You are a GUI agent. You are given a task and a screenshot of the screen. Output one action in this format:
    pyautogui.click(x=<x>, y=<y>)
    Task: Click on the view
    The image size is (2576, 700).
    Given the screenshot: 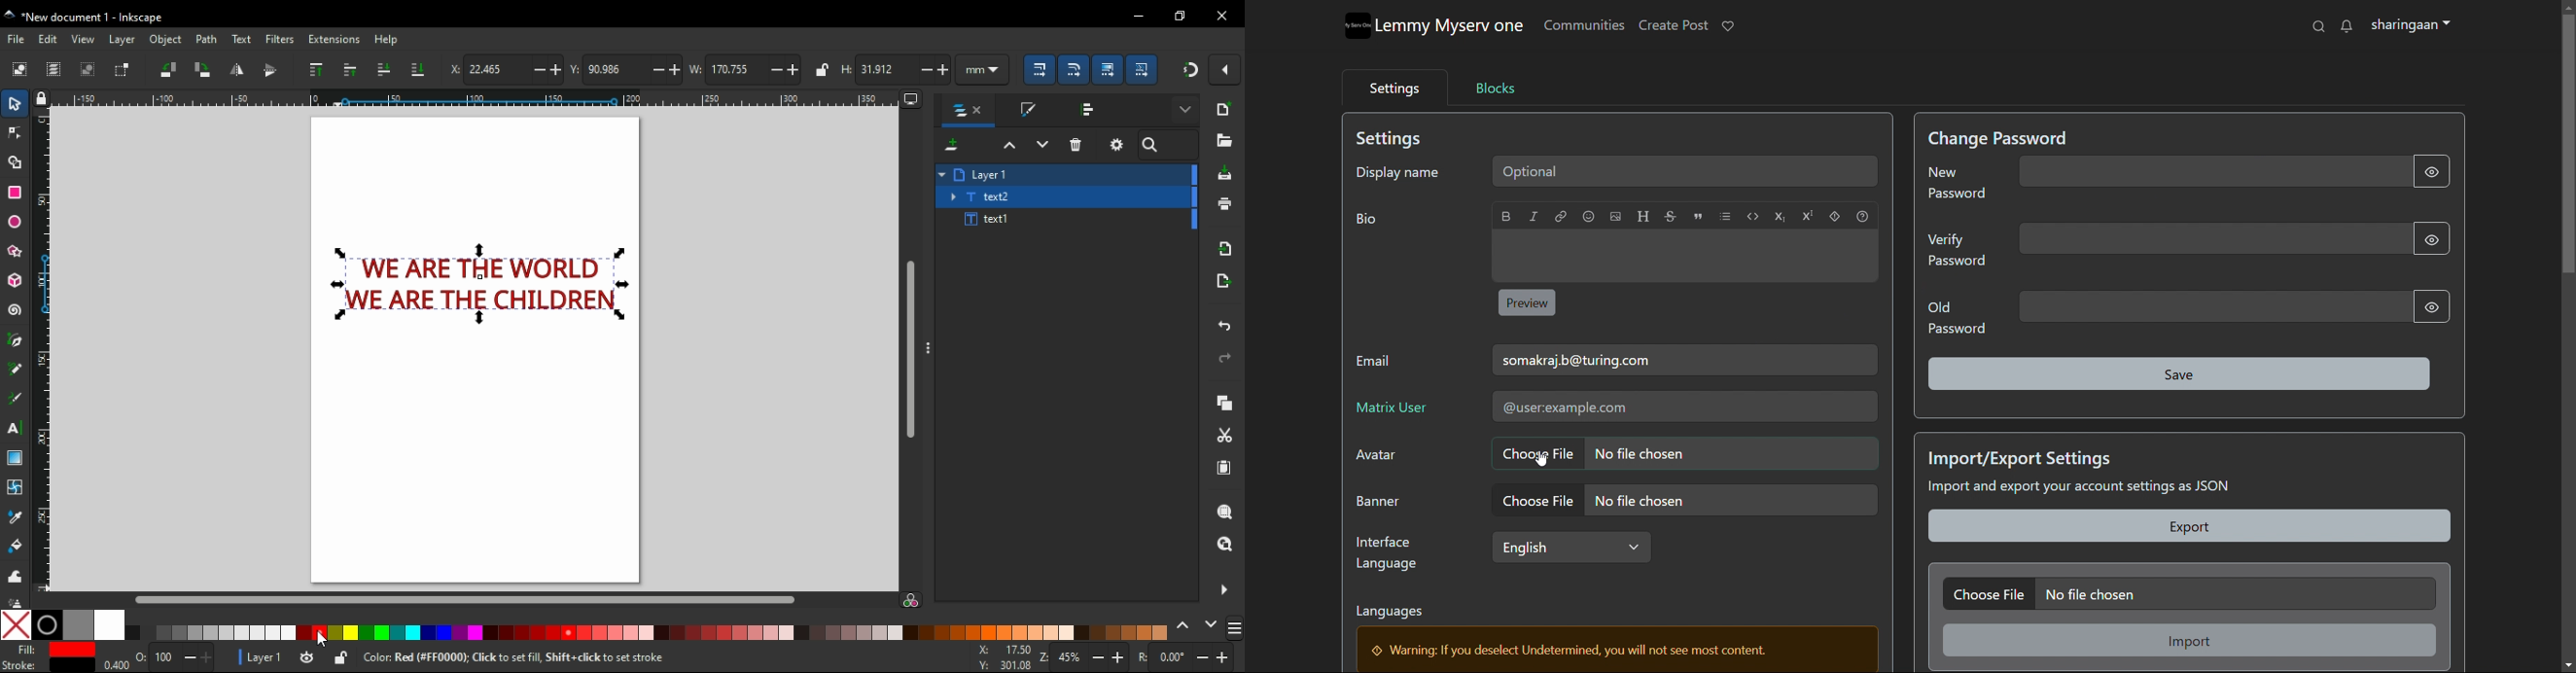 What is the action you would take?
    pyautogui.click(x=85, y=40)
    